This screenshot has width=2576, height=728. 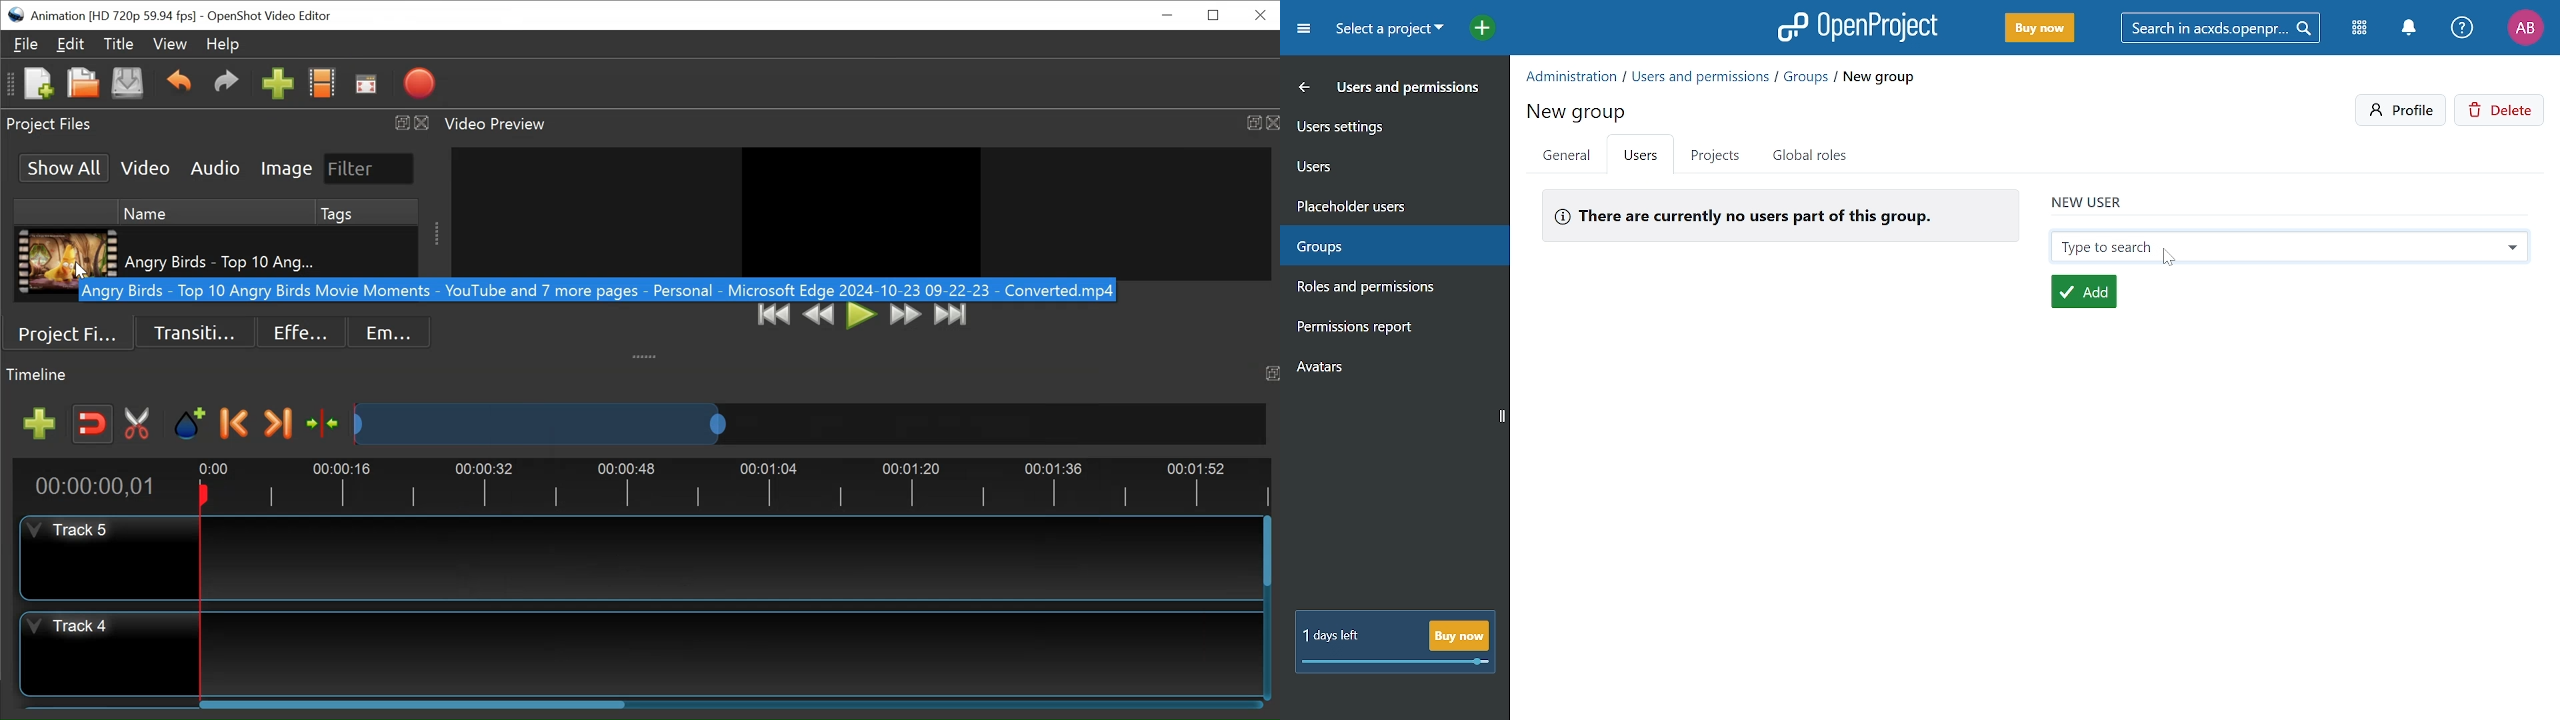 What do you see at coordinates (2087, 199) in the screenshot?
I see `new user` at bounding box center [2087, 199].